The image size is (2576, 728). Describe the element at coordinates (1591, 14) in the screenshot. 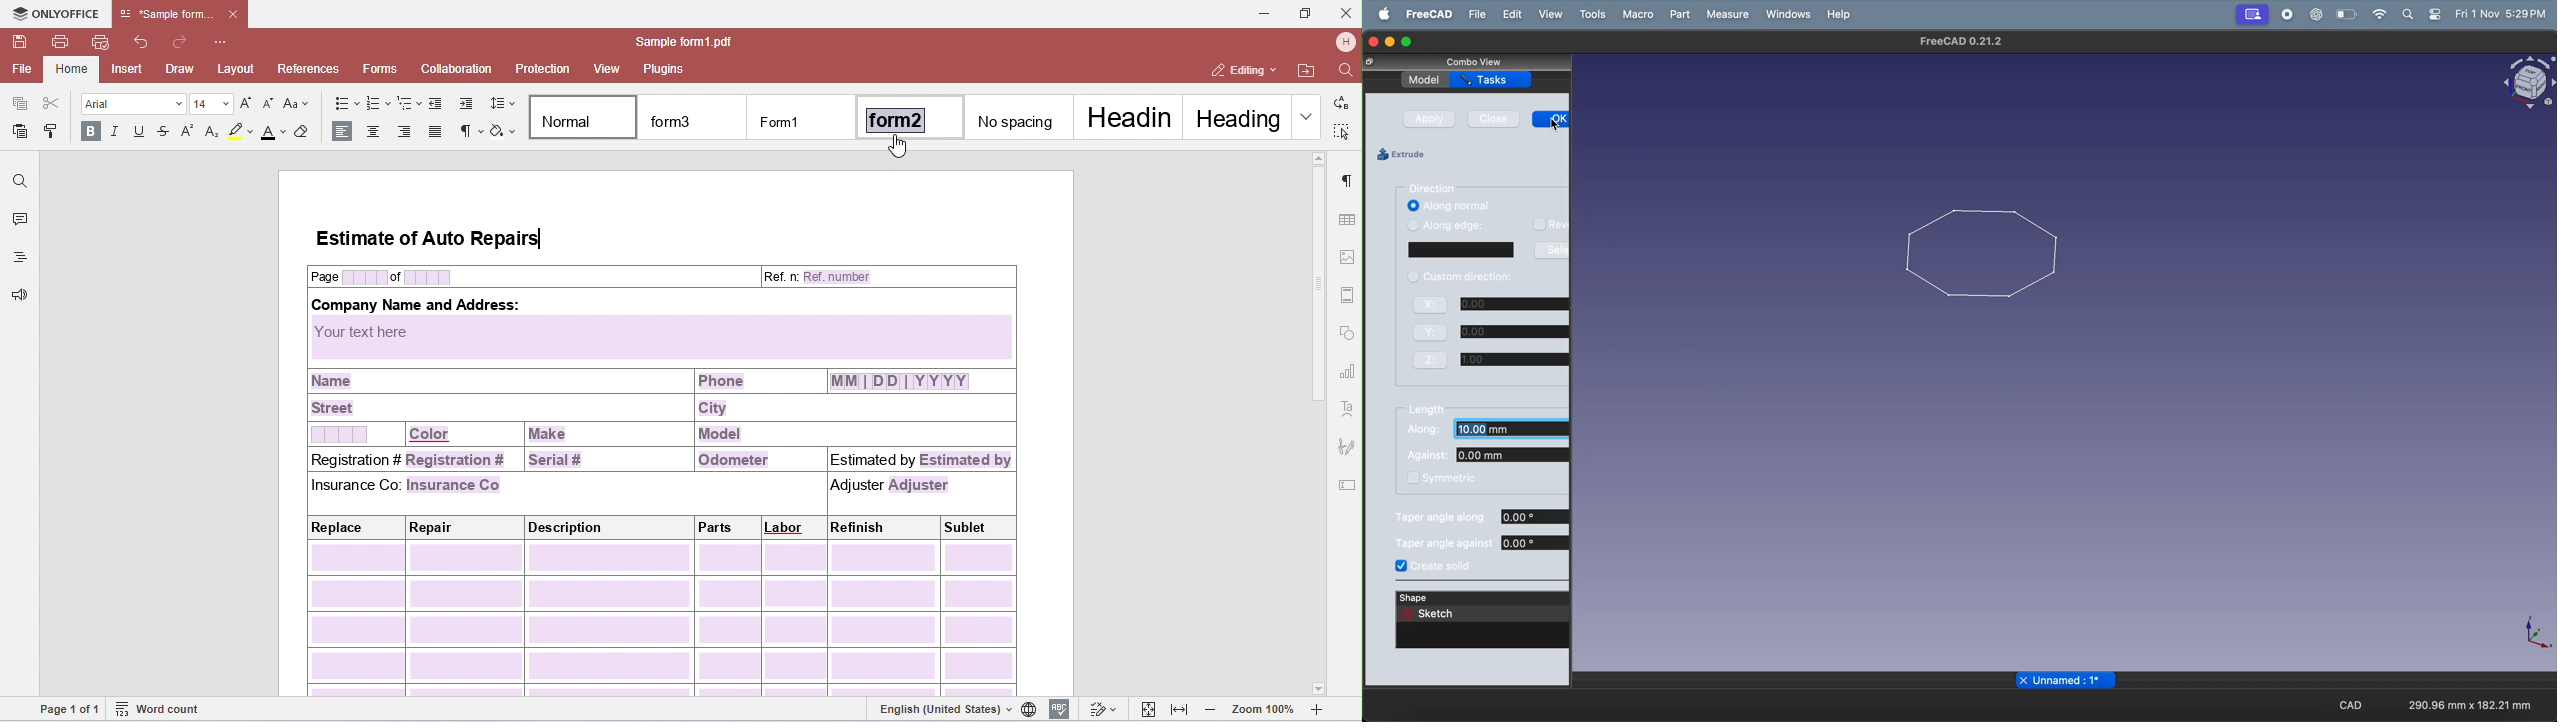

I see `tools` at that location.